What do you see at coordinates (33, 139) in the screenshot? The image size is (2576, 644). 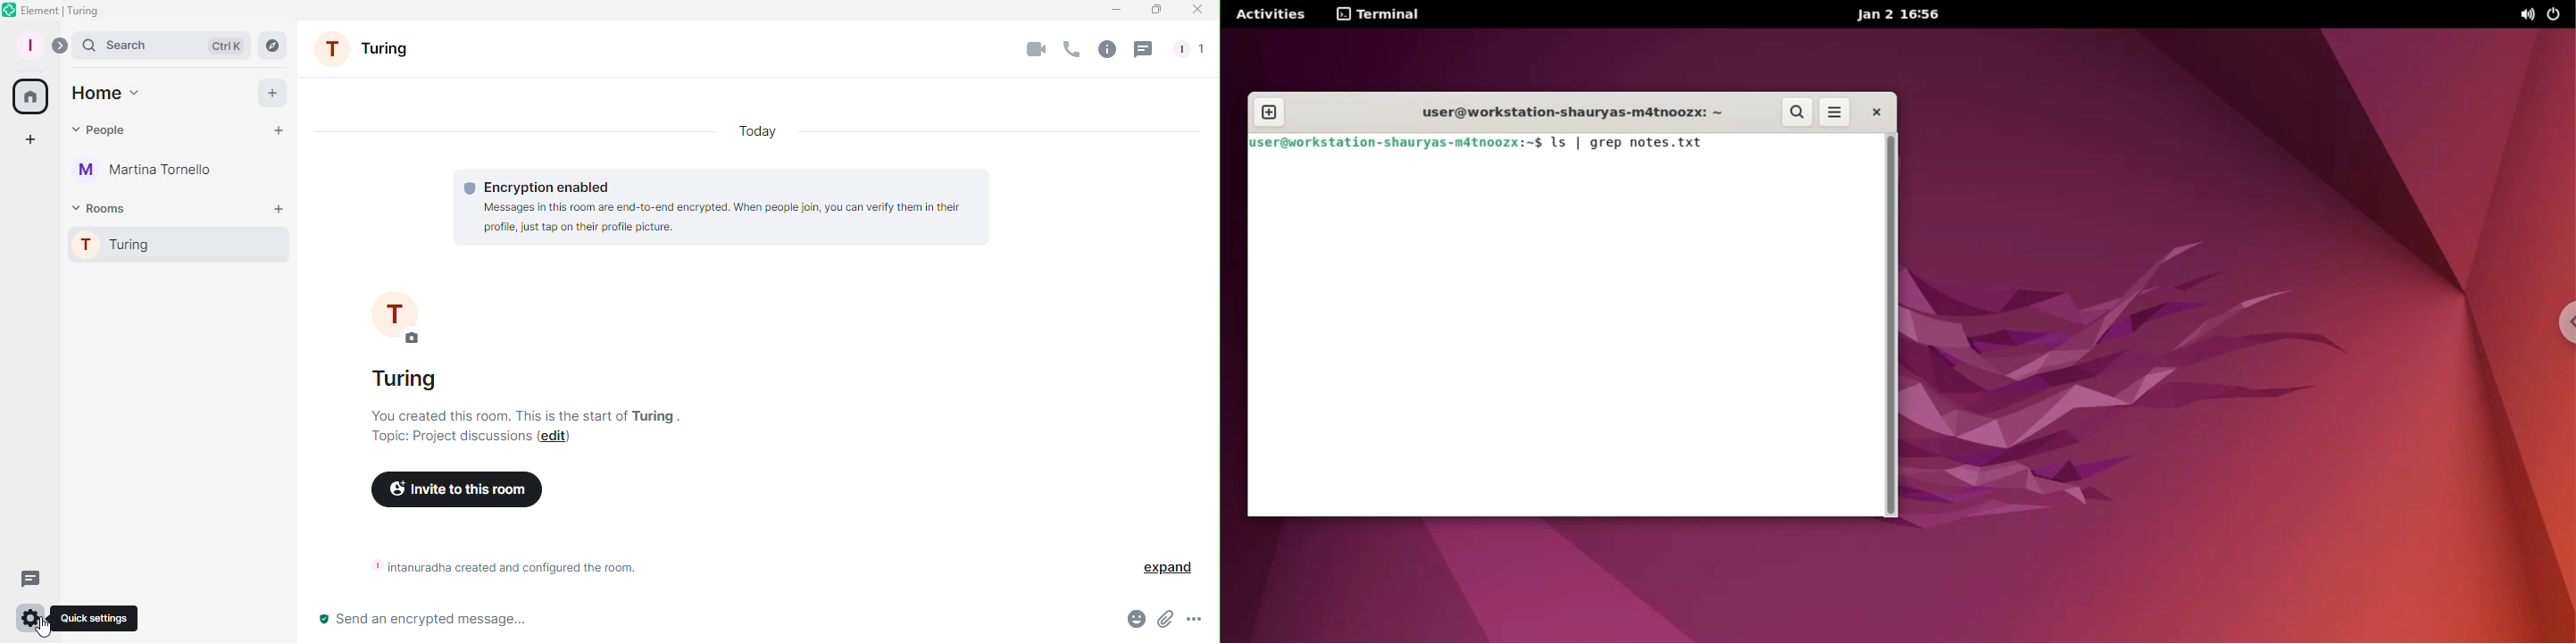 I see `Create a space` at bounding box center [33, 139].